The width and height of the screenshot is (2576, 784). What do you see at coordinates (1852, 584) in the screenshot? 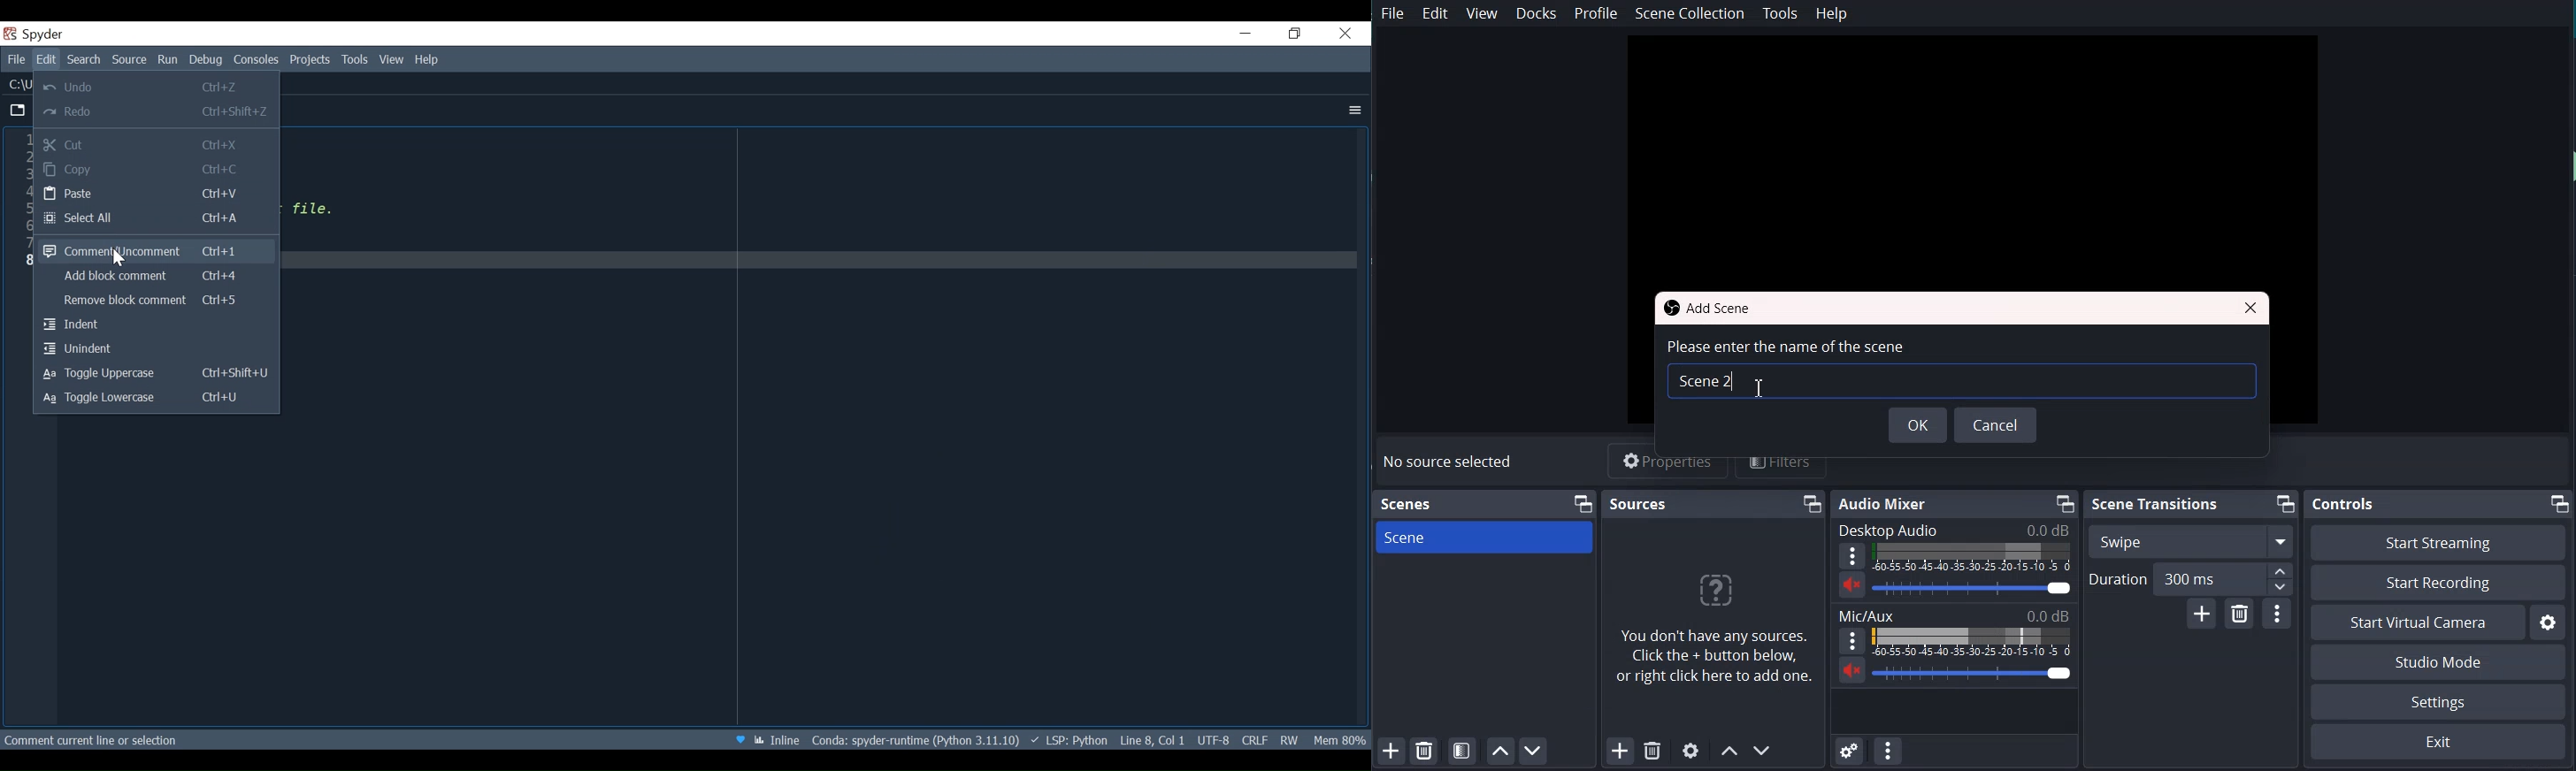
I see `Mute ` at bounding box center [1852, 584].